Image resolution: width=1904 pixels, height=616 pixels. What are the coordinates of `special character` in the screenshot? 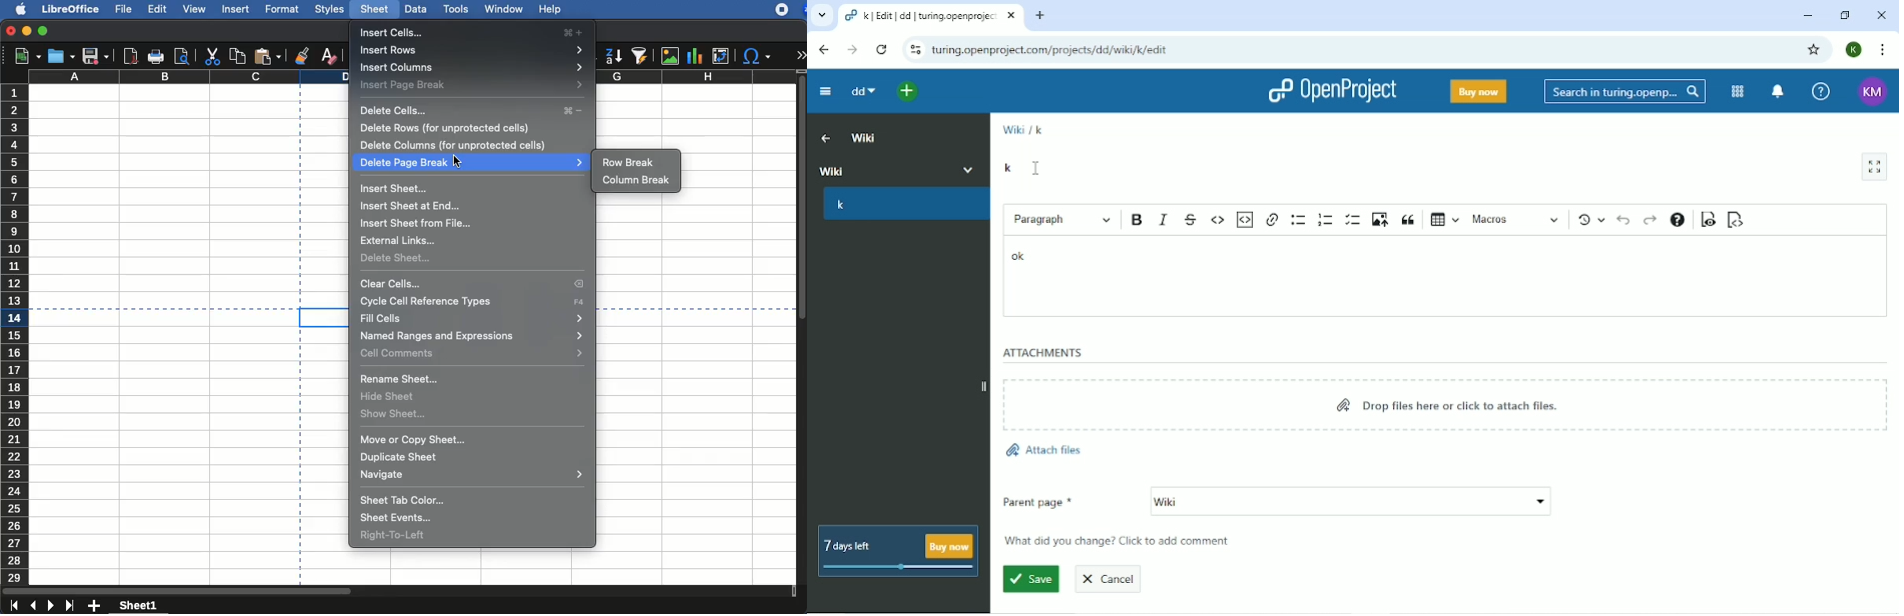 It's located at (757, 56).